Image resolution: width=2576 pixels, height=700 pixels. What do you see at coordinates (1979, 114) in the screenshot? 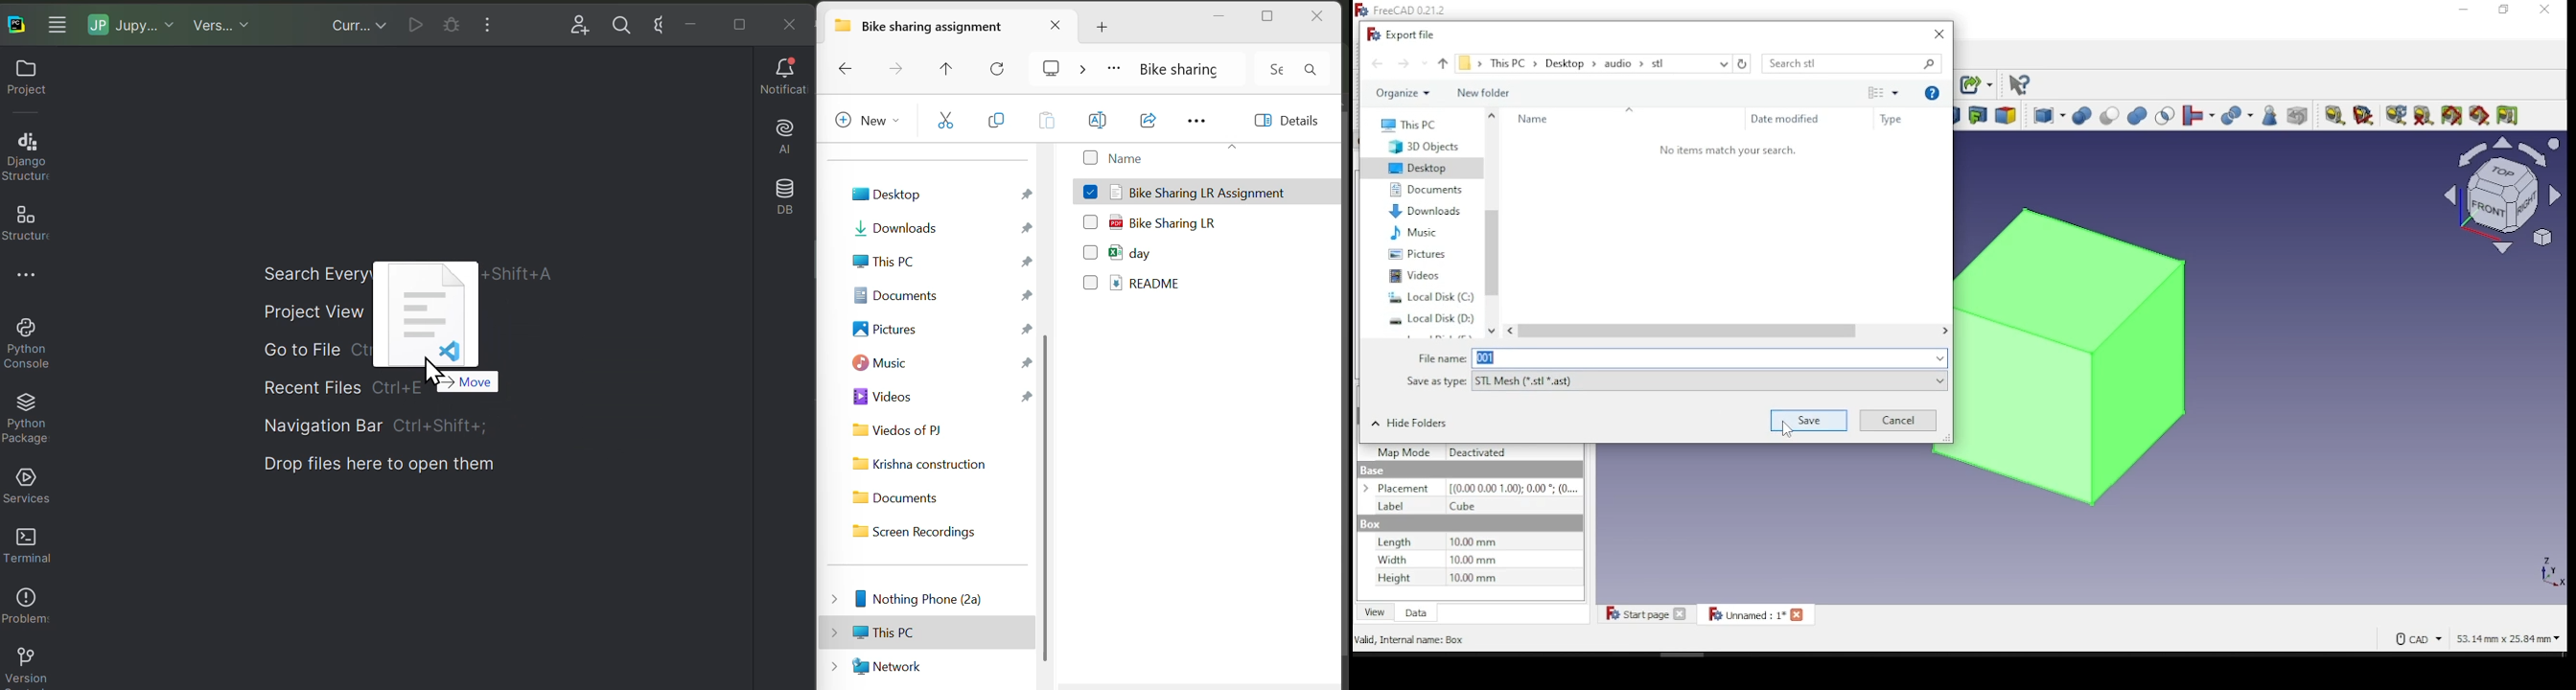
I see `make link` at bounding box center [1979, 114].